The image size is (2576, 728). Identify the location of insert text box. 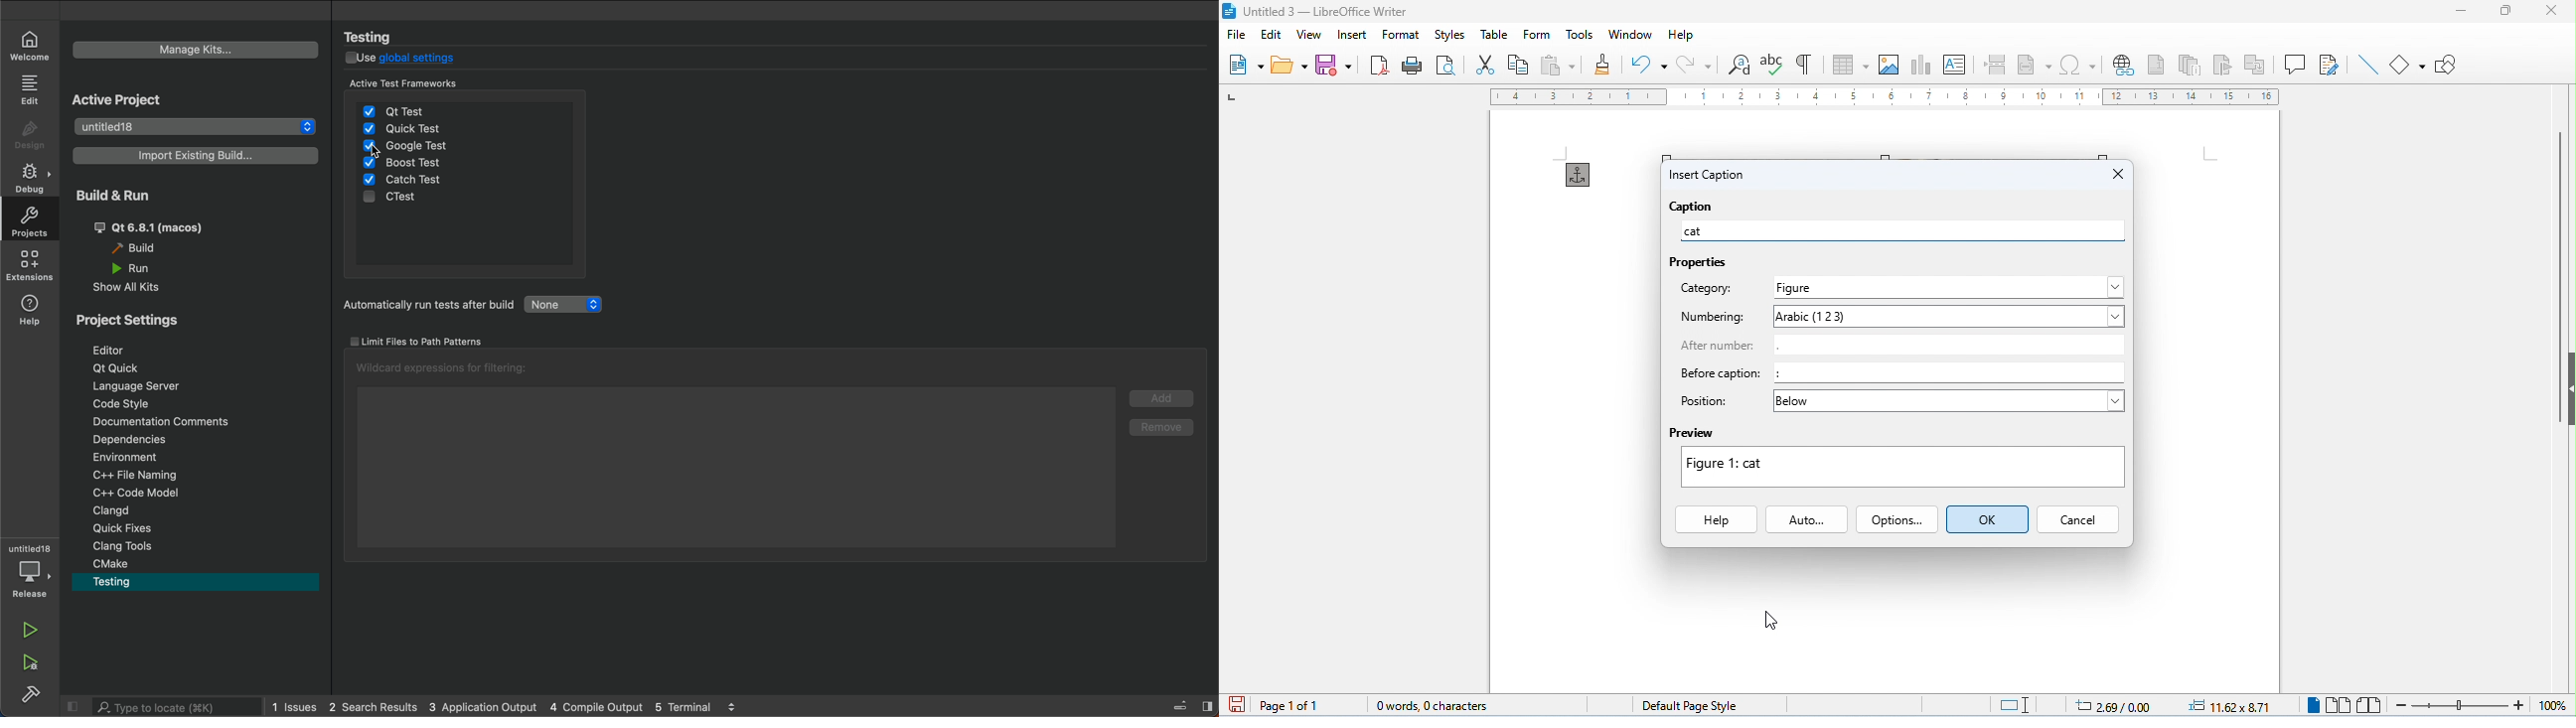
(1956, 66).